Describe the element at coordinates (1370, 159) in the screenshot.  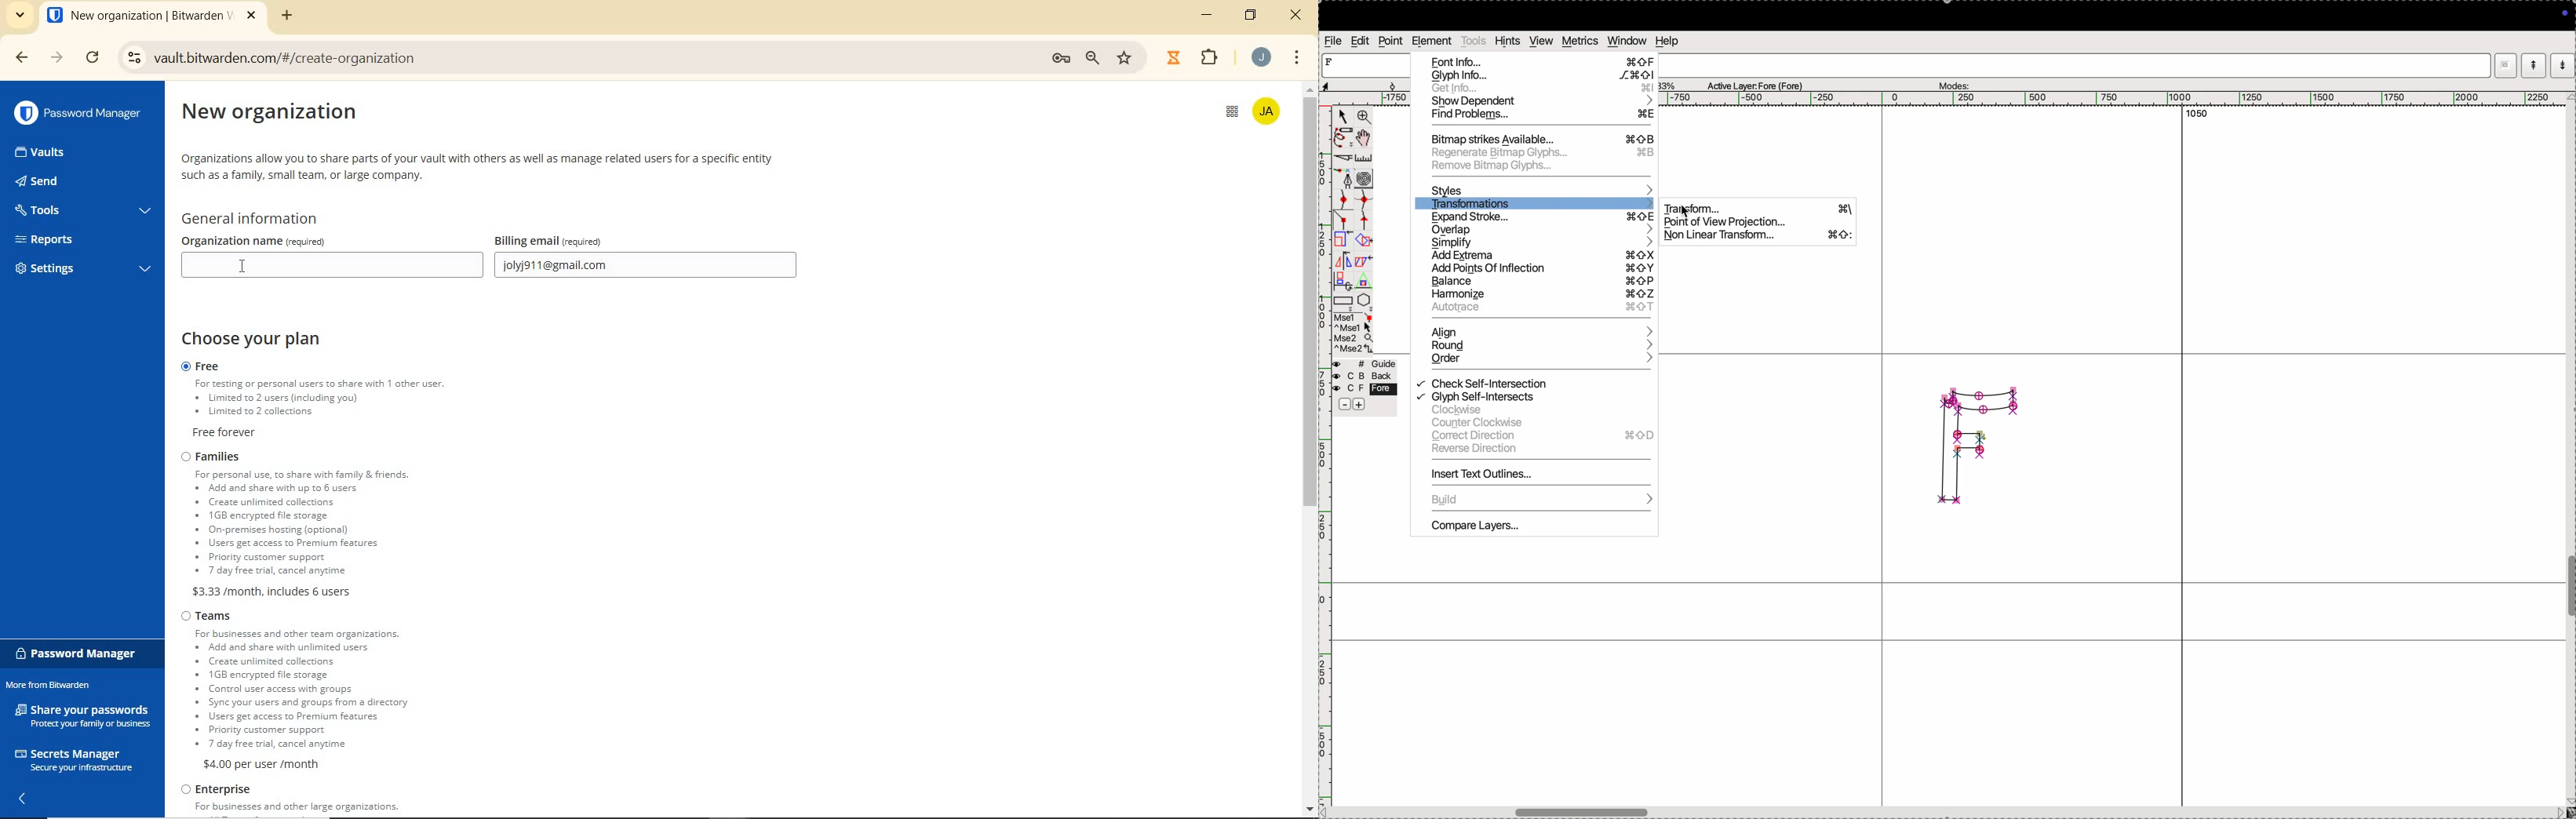
I see `ruler` at that location.